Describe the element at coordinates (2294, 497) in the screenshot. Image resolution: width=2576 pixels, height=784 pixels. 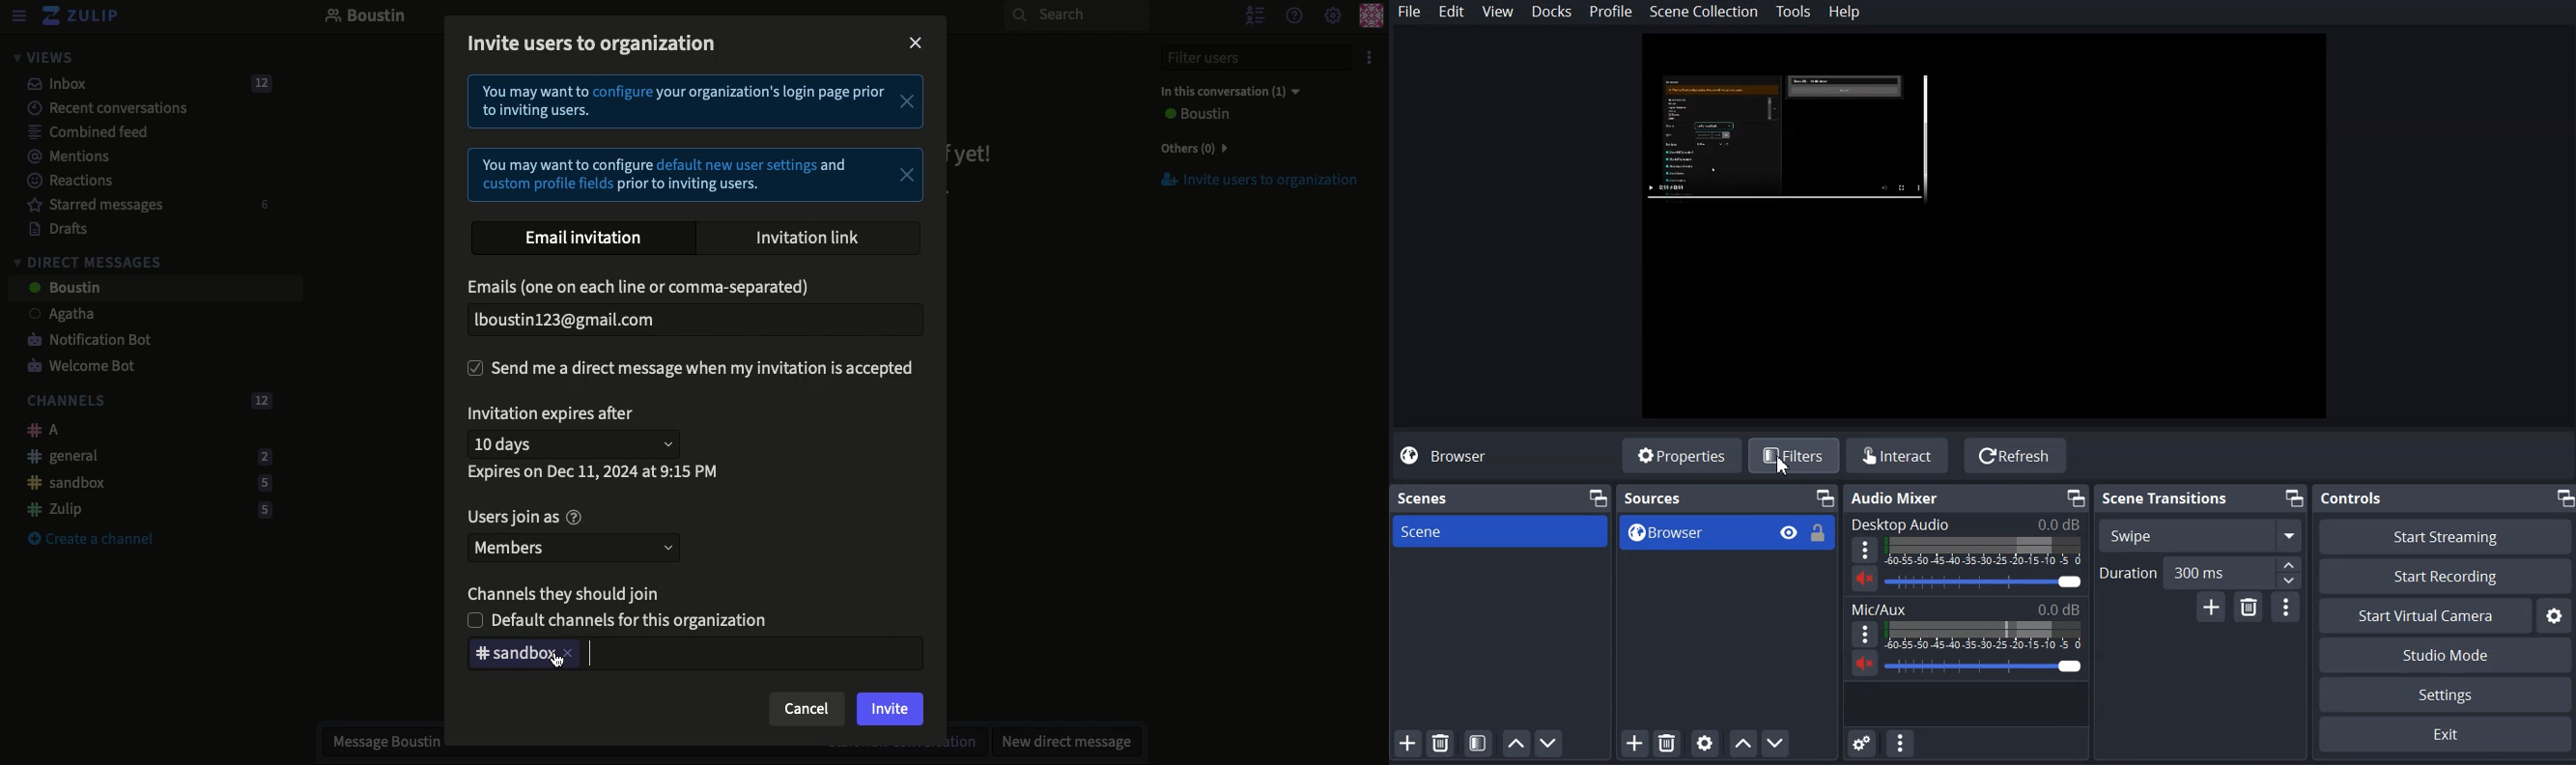
I see `Maximize` at that location.